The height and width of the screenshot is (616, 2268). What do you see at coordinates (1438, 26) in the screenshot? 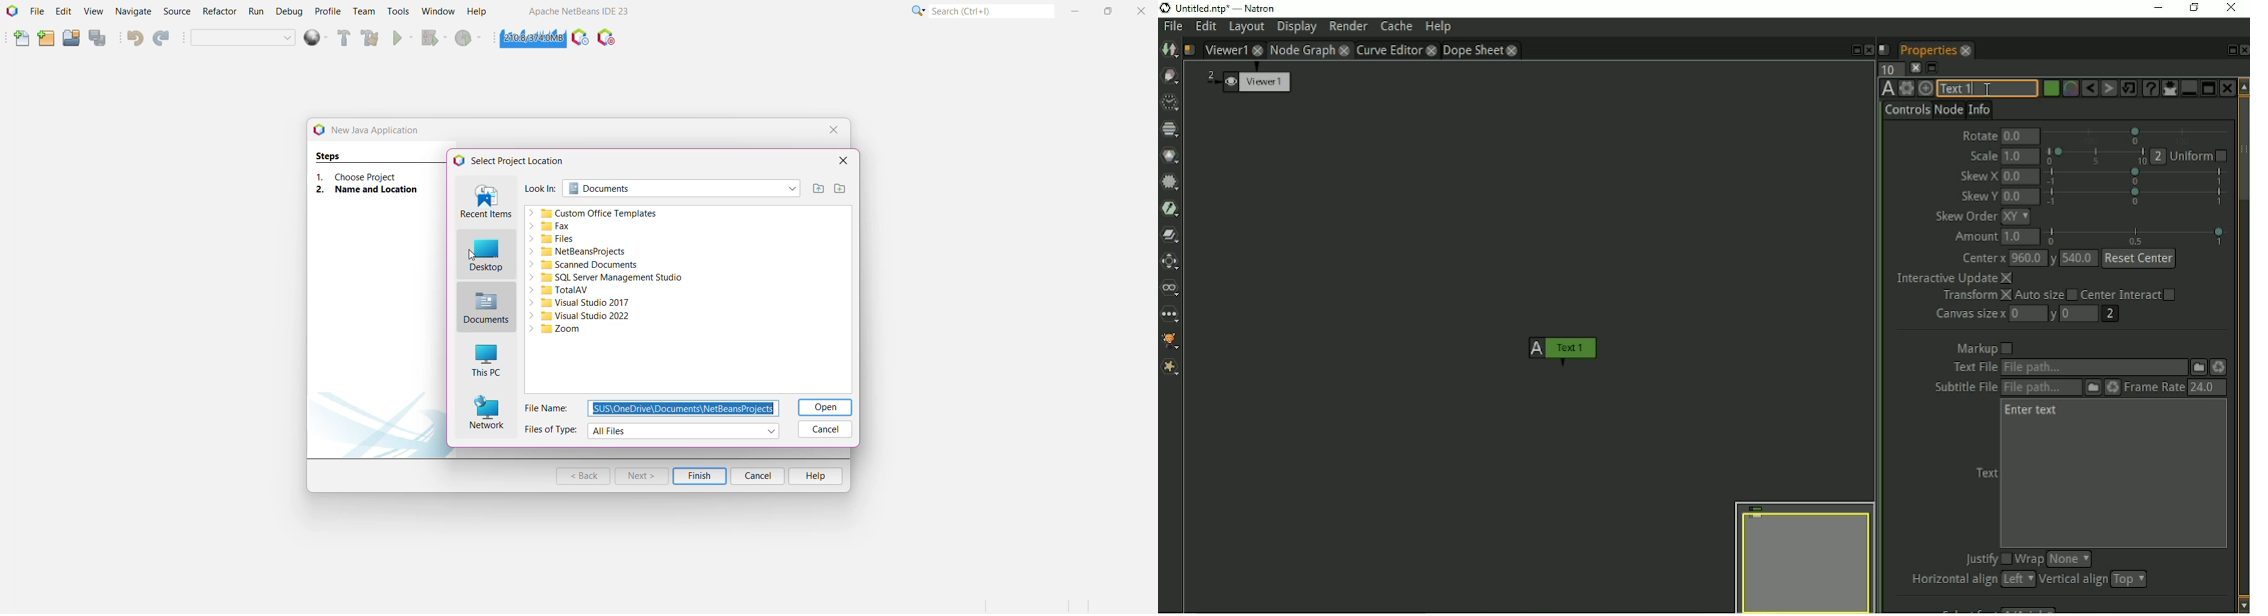
I see `Help` at bounding box center [1438, 26].